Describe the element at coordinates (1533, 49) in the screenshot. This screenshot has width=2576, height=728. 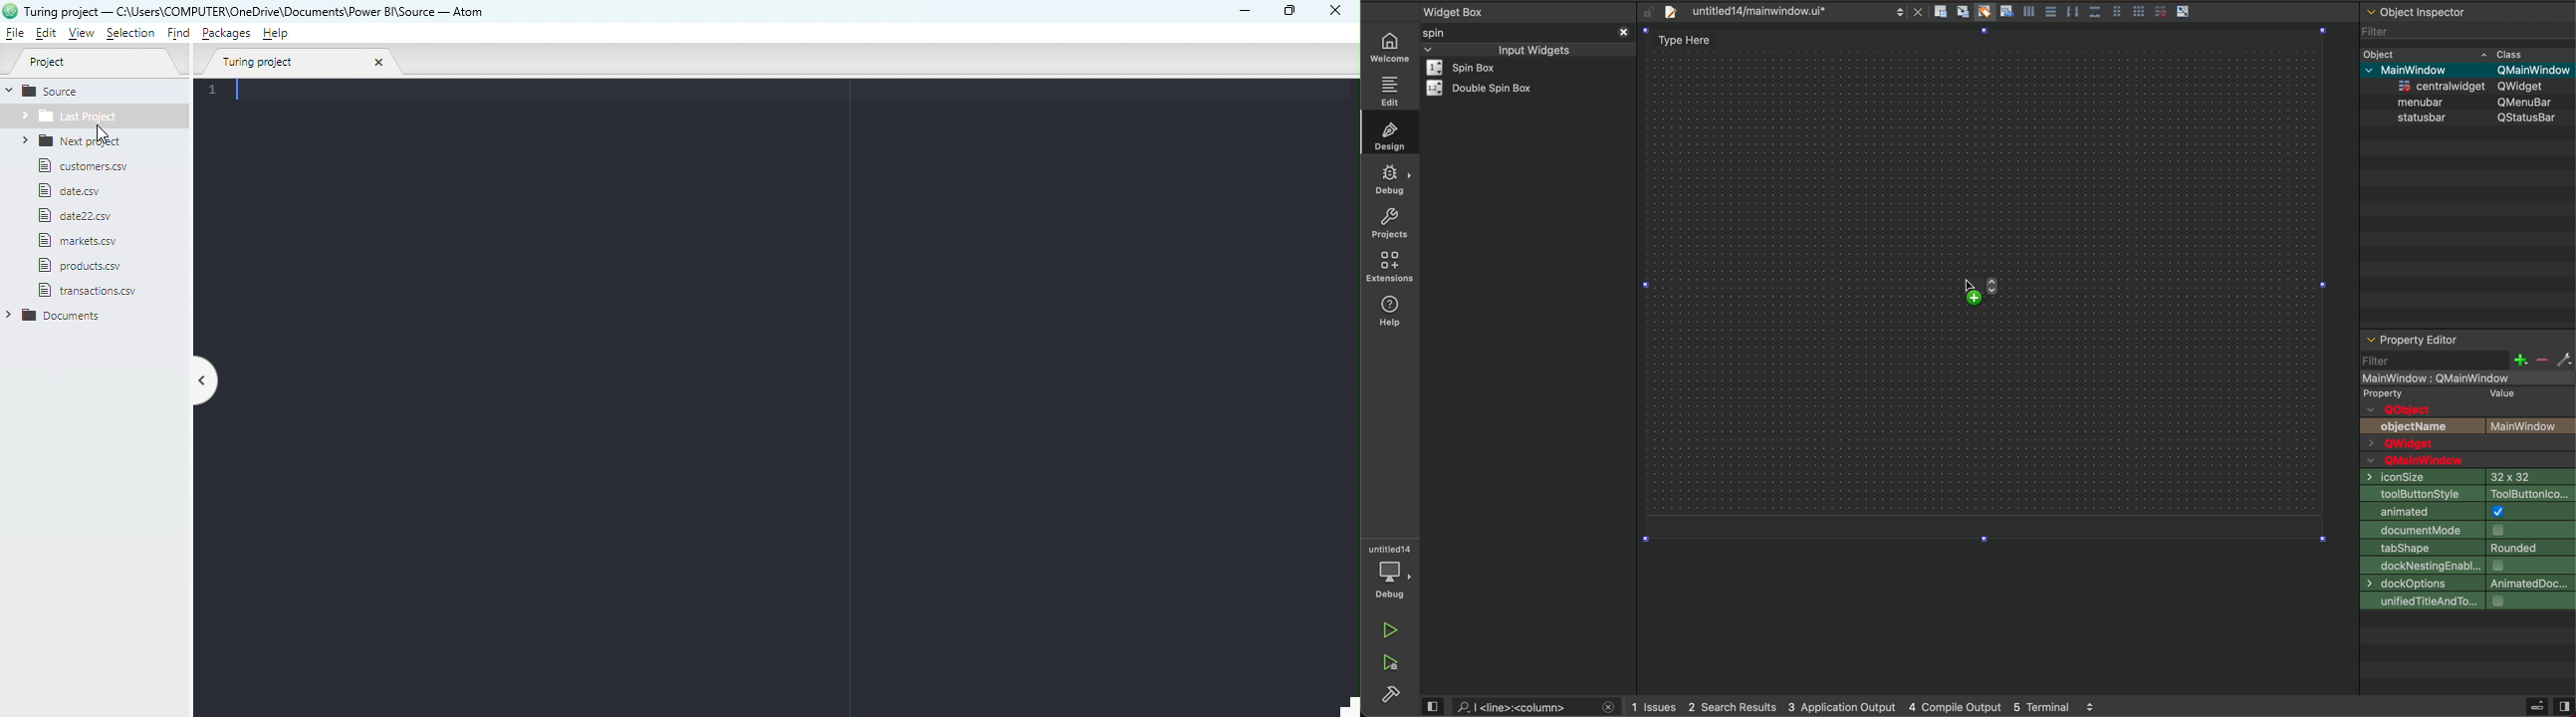
I see `inout` at that location.